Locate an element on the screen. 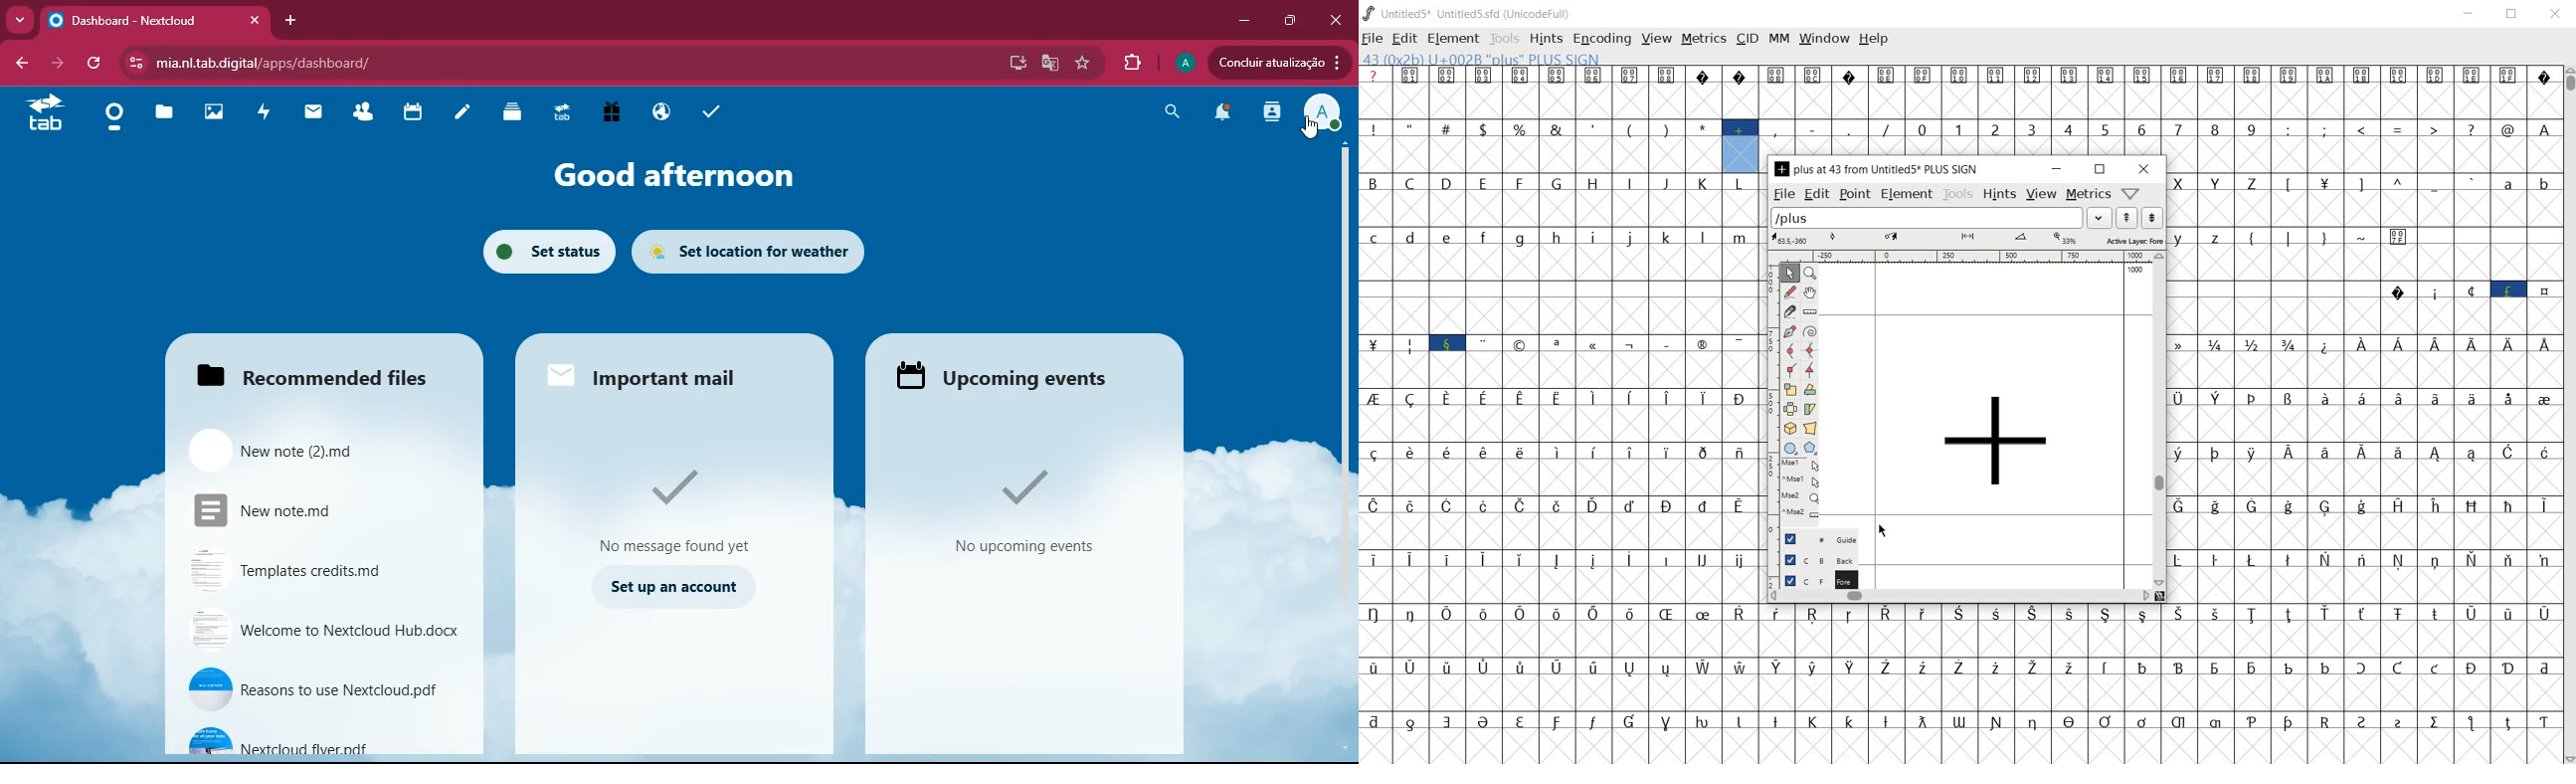  tasks is located at coordinates (714, 113).